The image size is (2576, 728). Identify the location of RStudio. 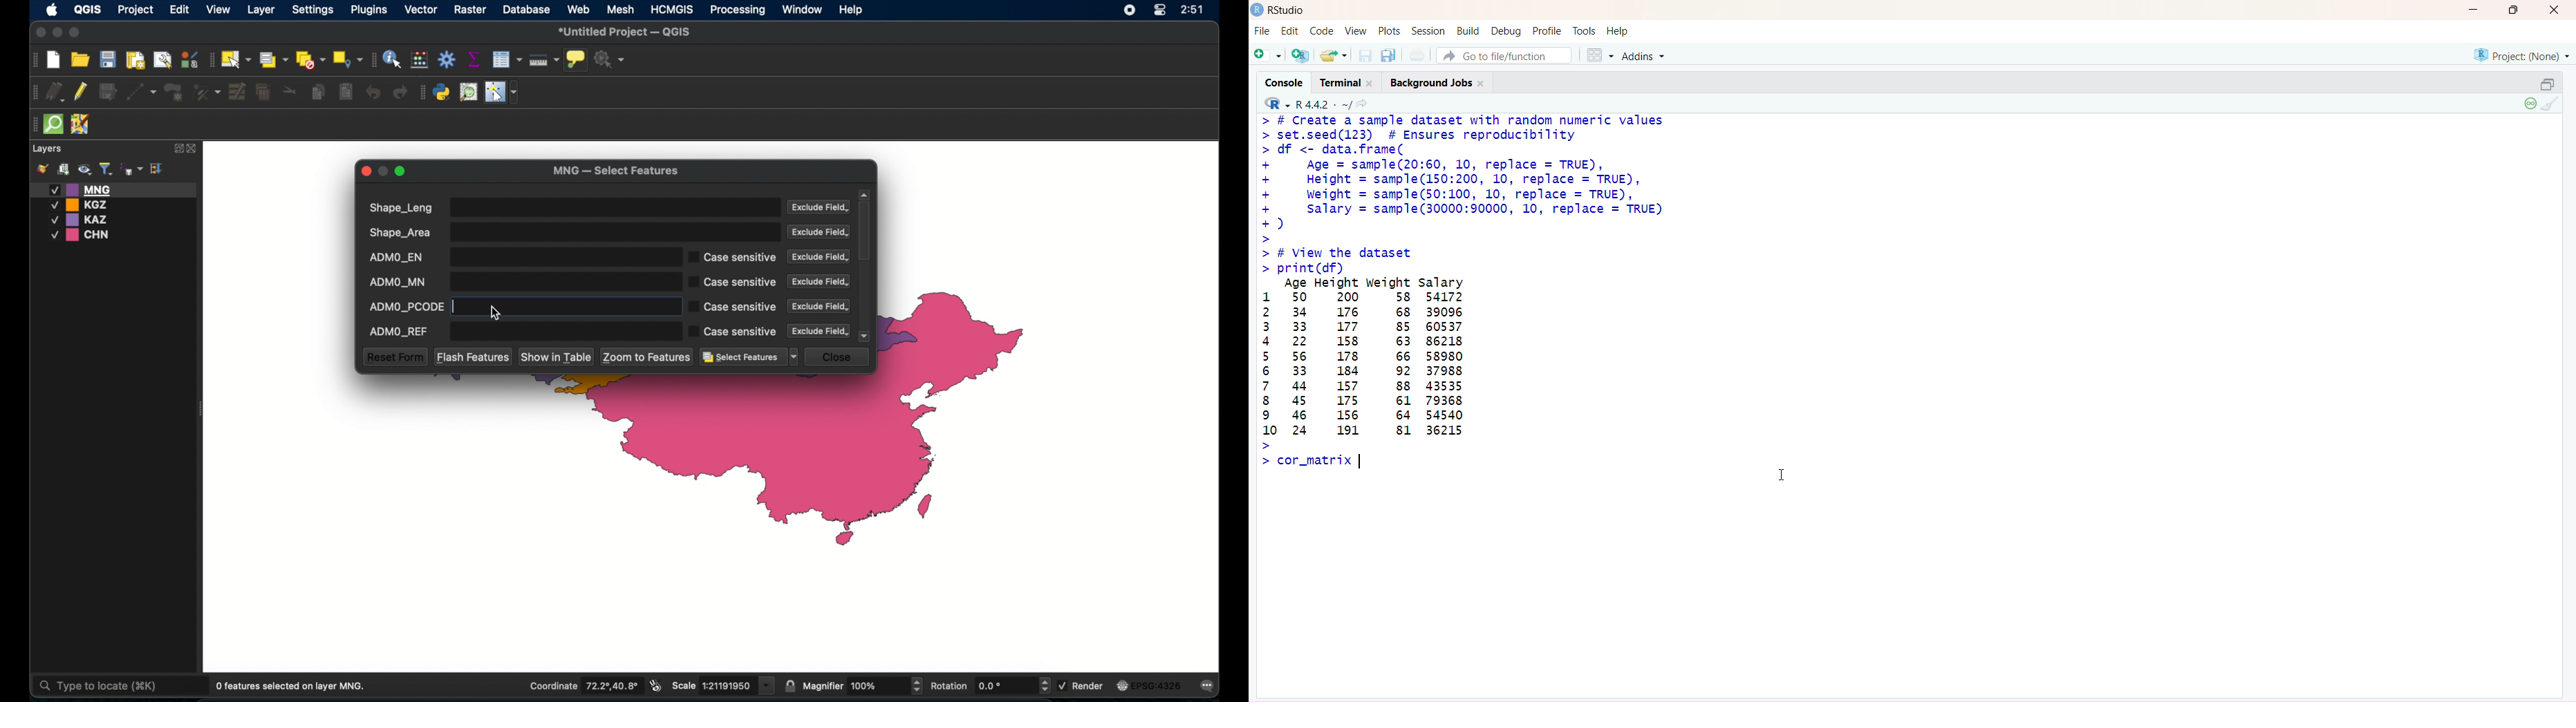
(1280, 10).